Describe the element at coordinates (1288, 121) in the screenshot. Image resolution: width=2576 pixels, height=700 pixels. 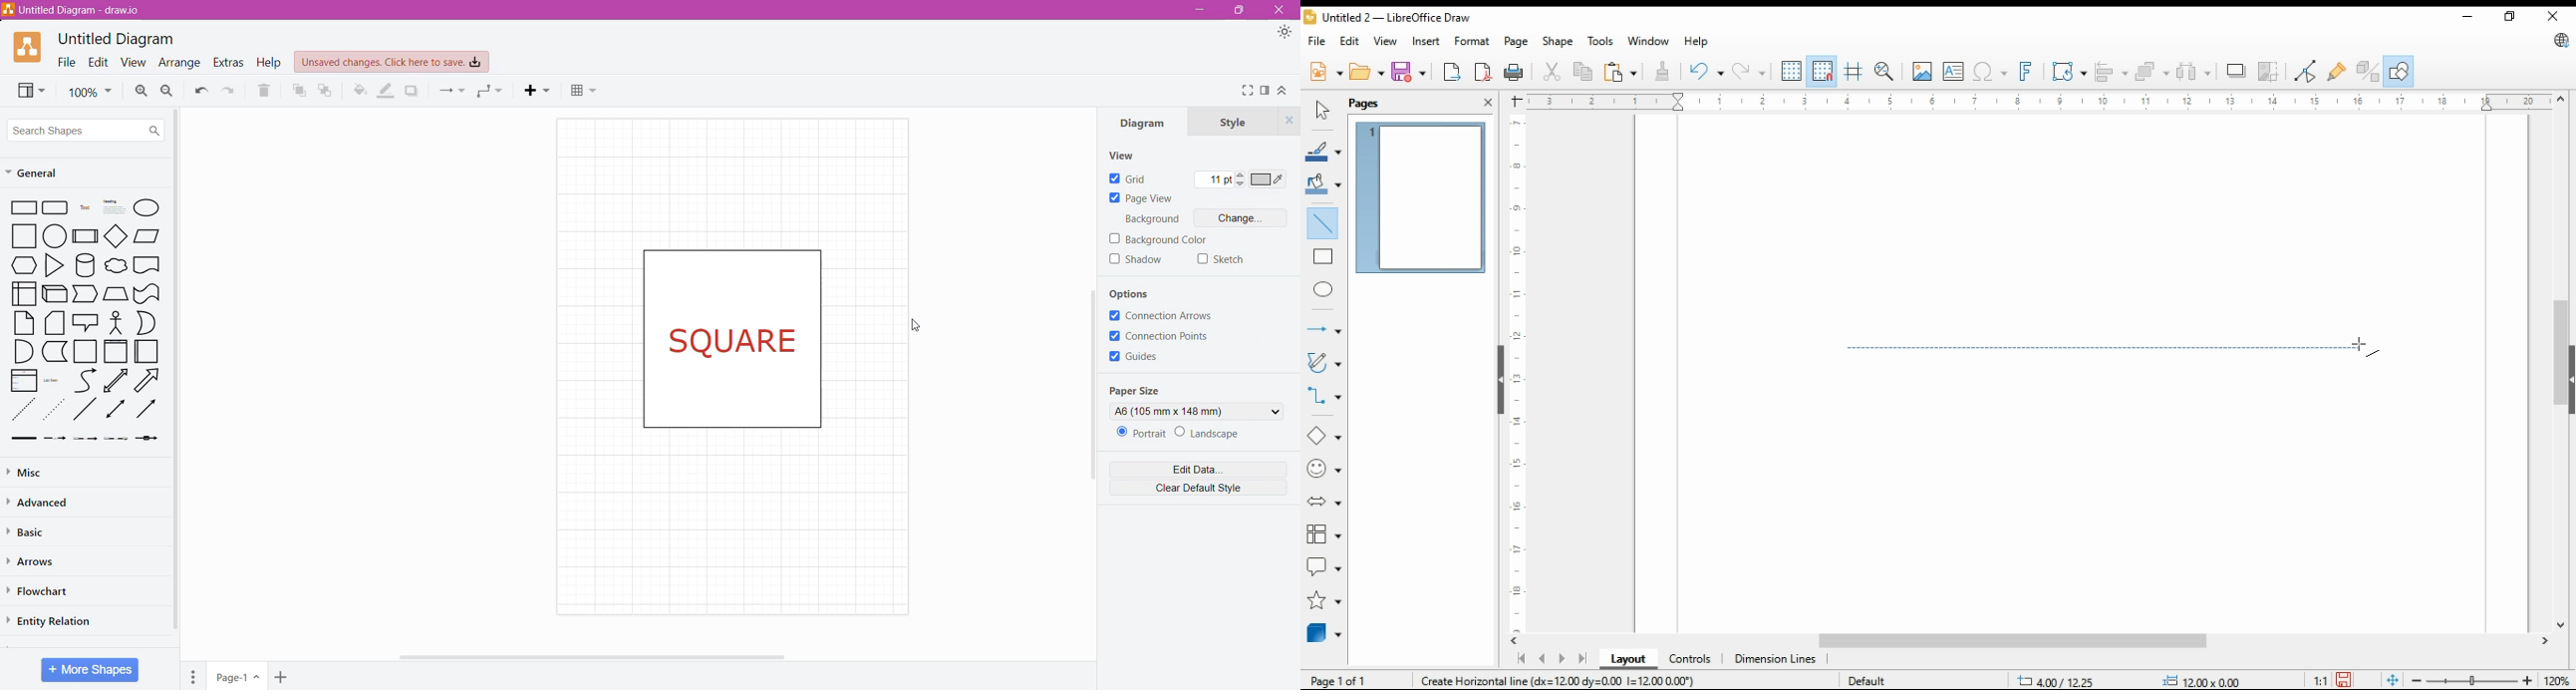
I see `Close` at that location.